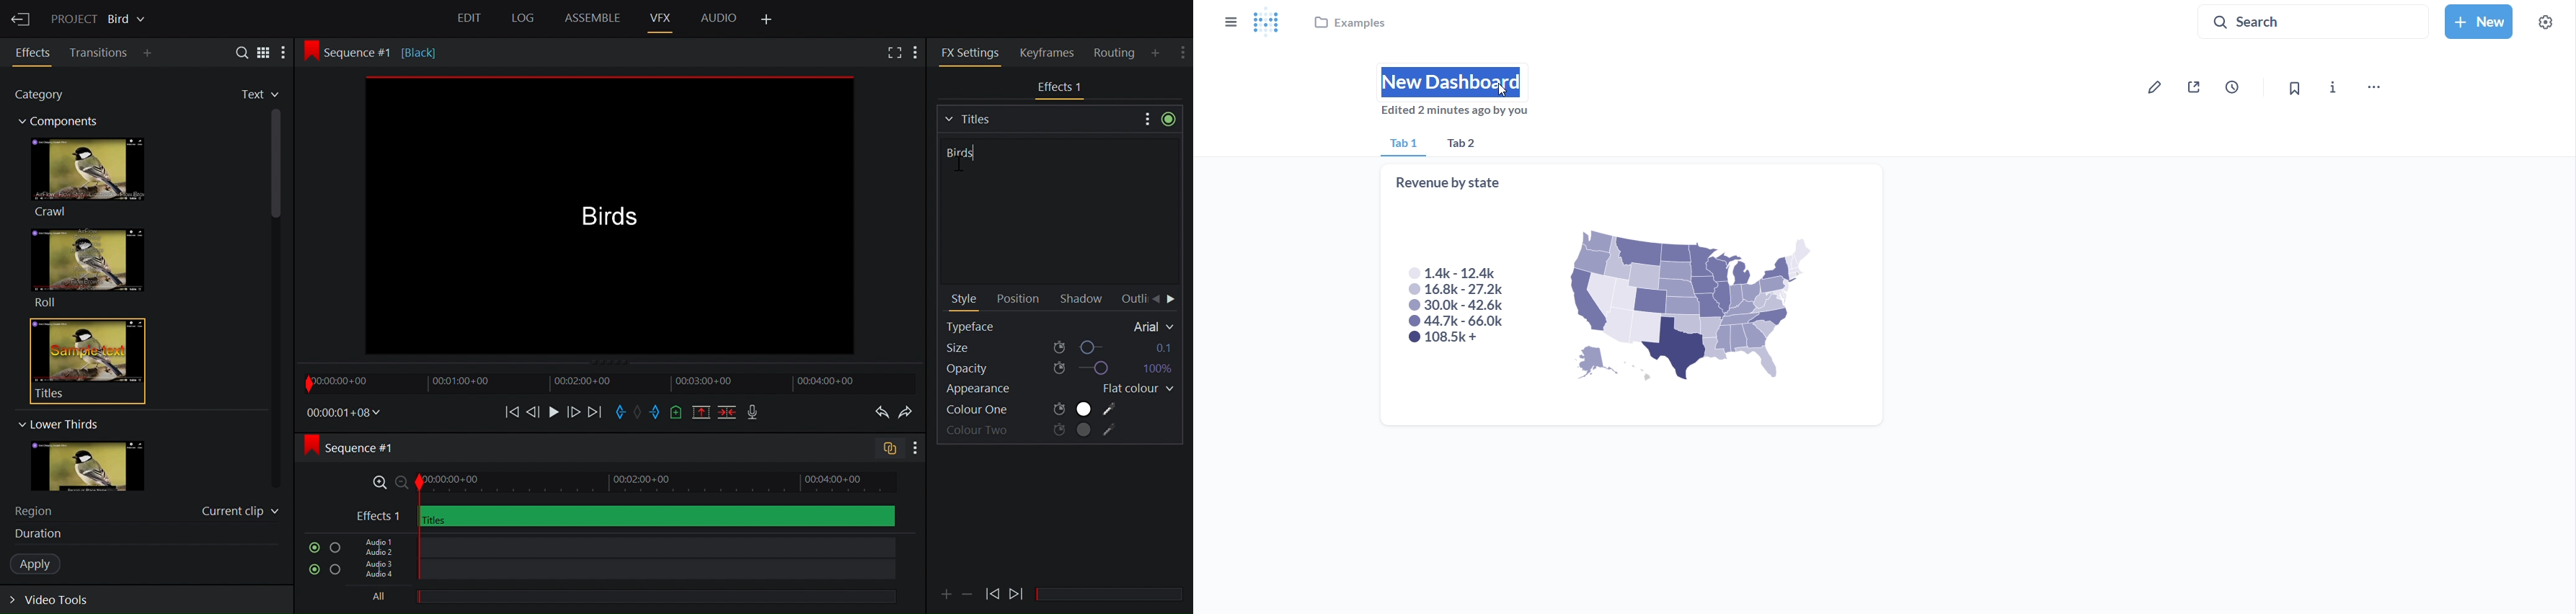 This screenshot has height=616, width=2576. What do you see at coordinates (1053, 52) in the screenshot?
I see `Keyframes` at bounding box center [1053, 52].